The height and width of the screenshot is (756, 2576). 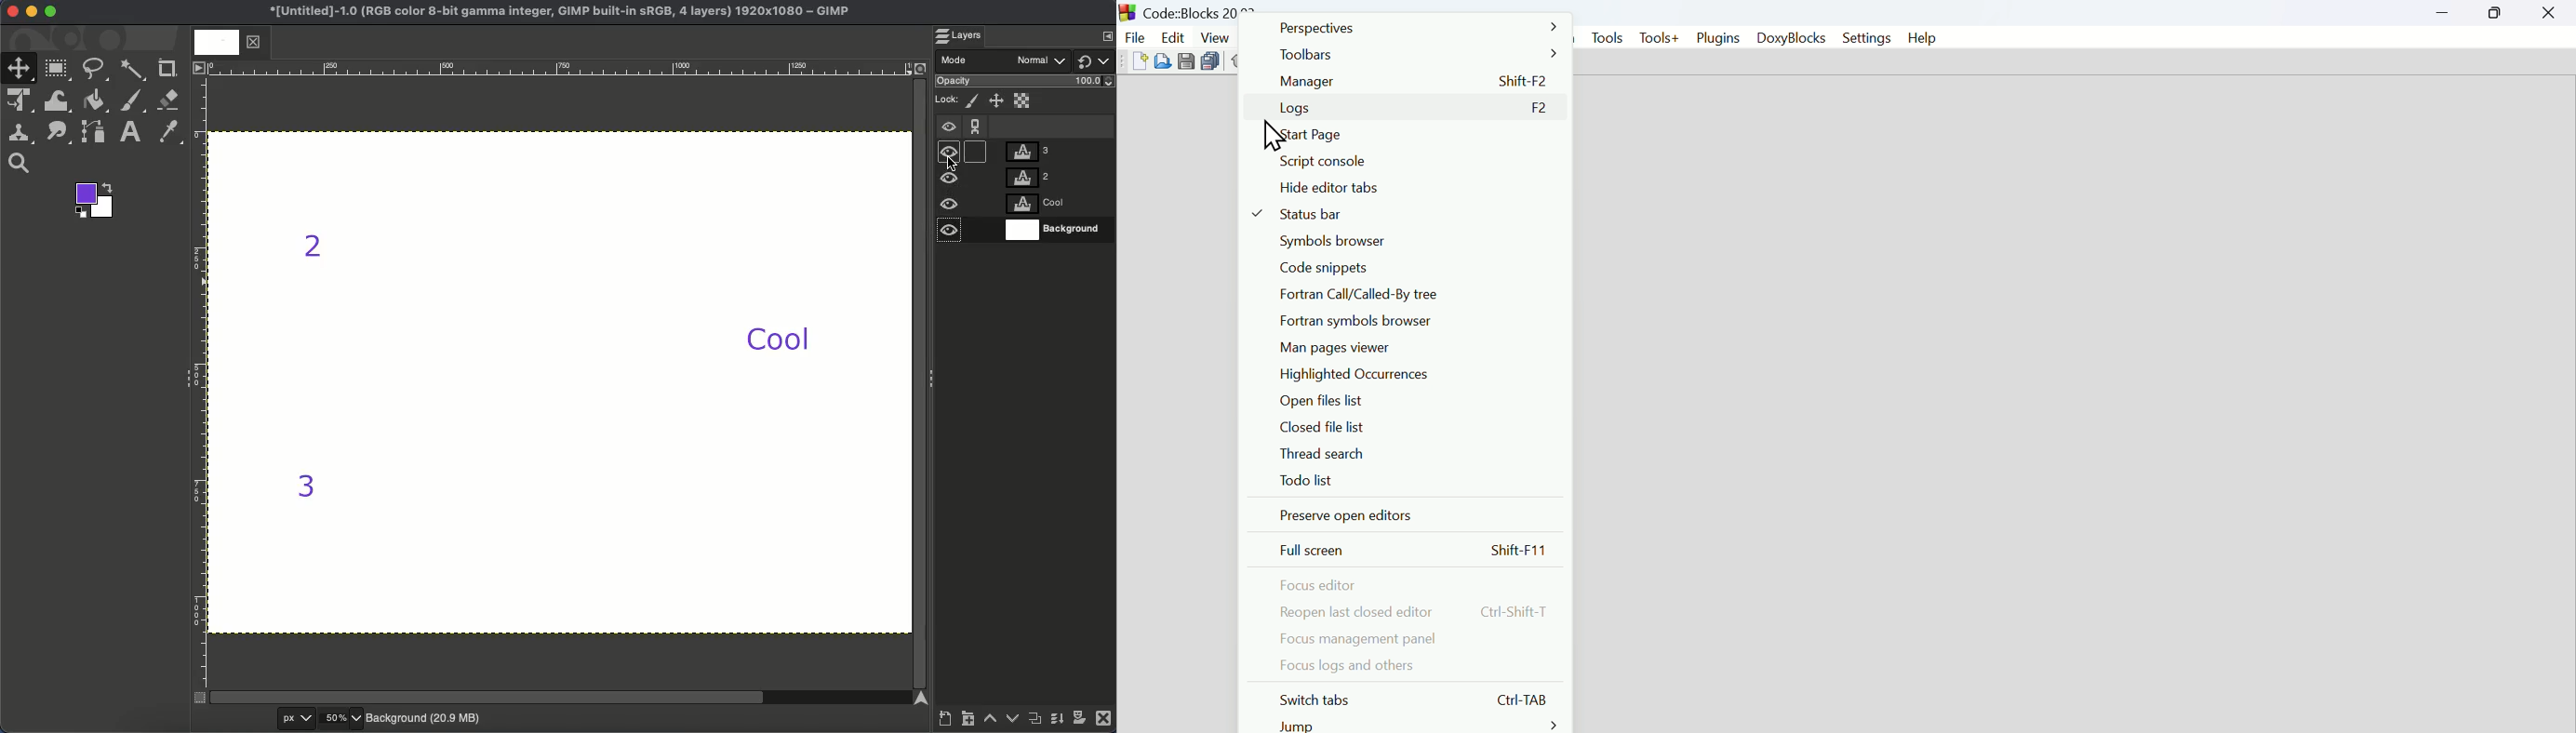 I want to click on Focus editor, so click(x=1418, y=584).